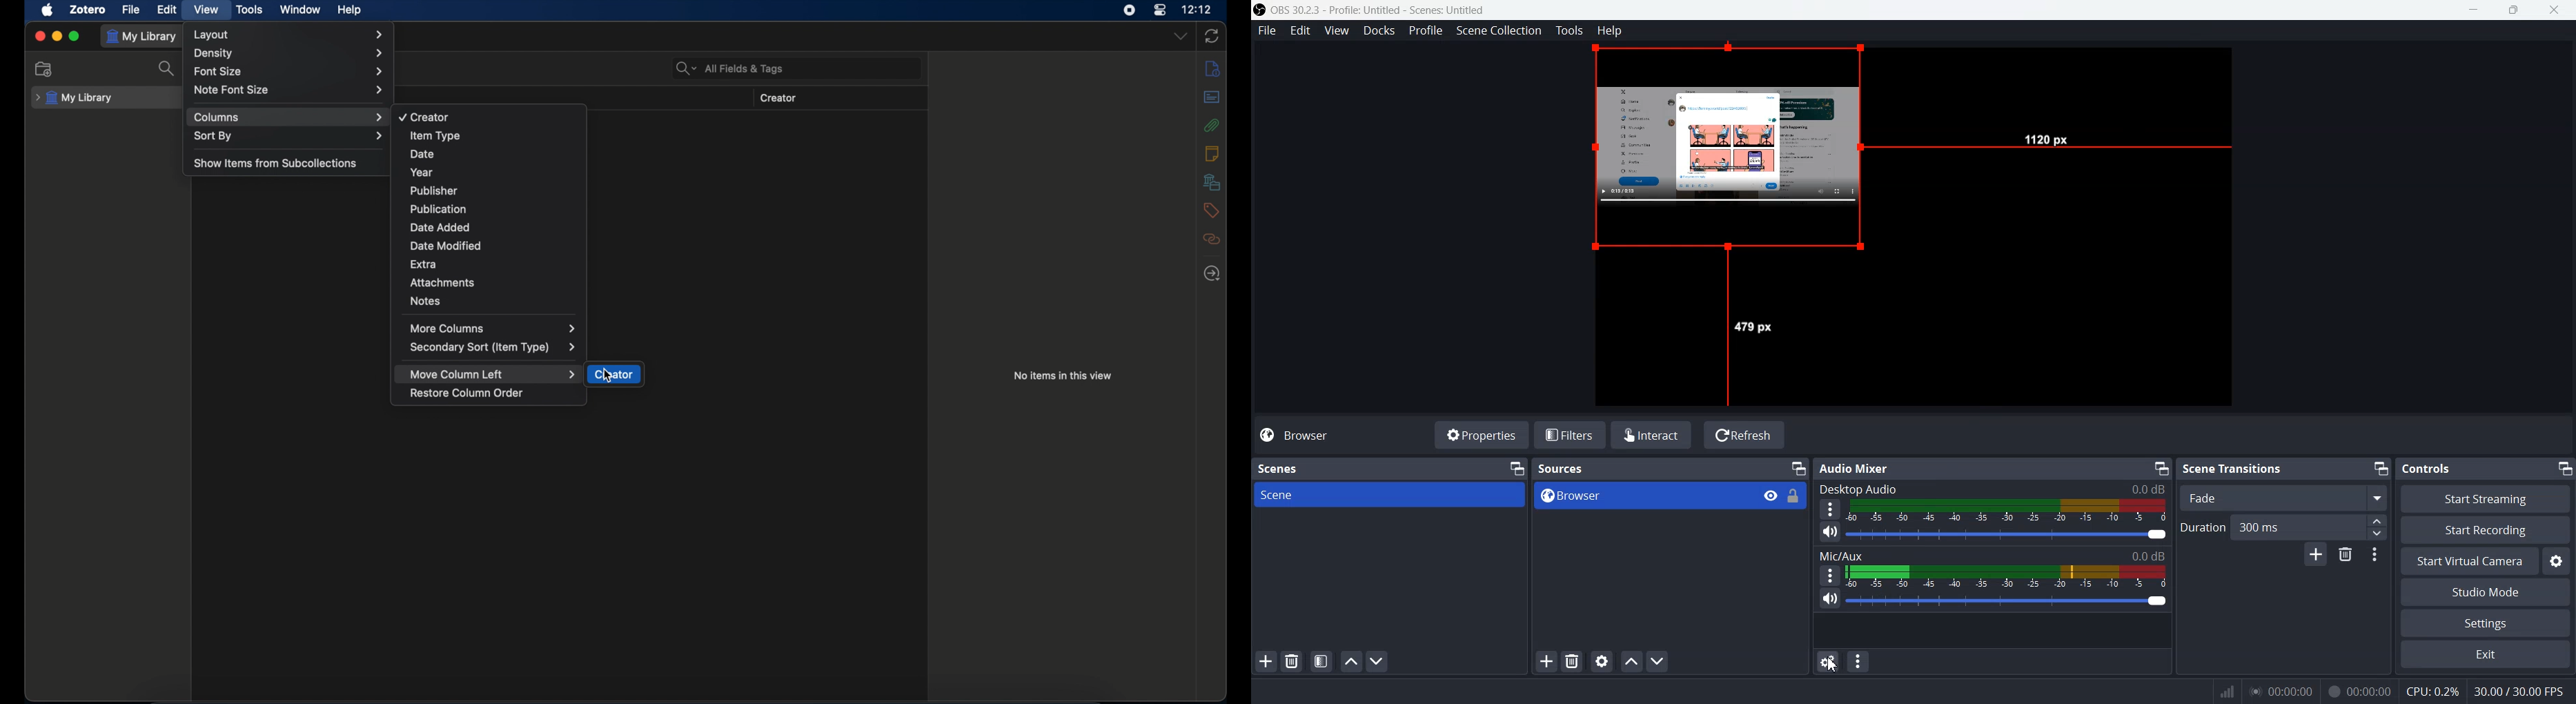  What do you see at coordinates (420, 172) in the screenshot?
I see `year` at bounding box center [420, 172].